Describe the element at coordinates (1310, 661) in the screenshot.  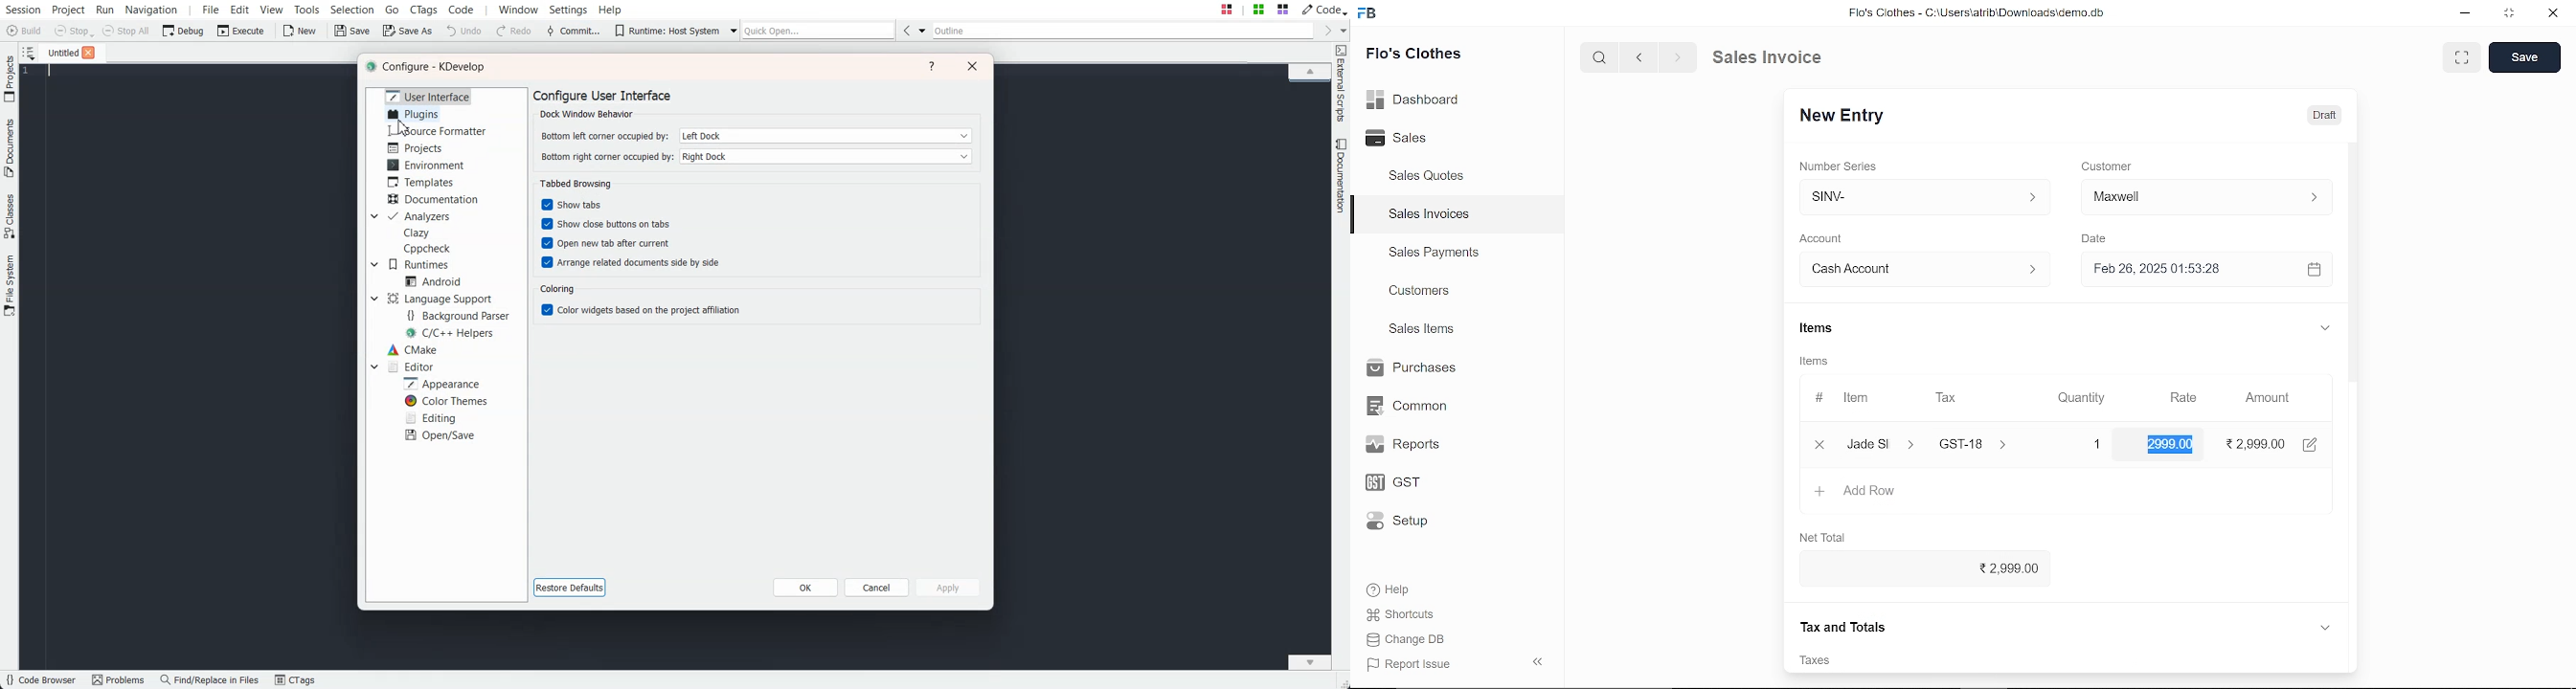
I see `Scroll down` at that location.